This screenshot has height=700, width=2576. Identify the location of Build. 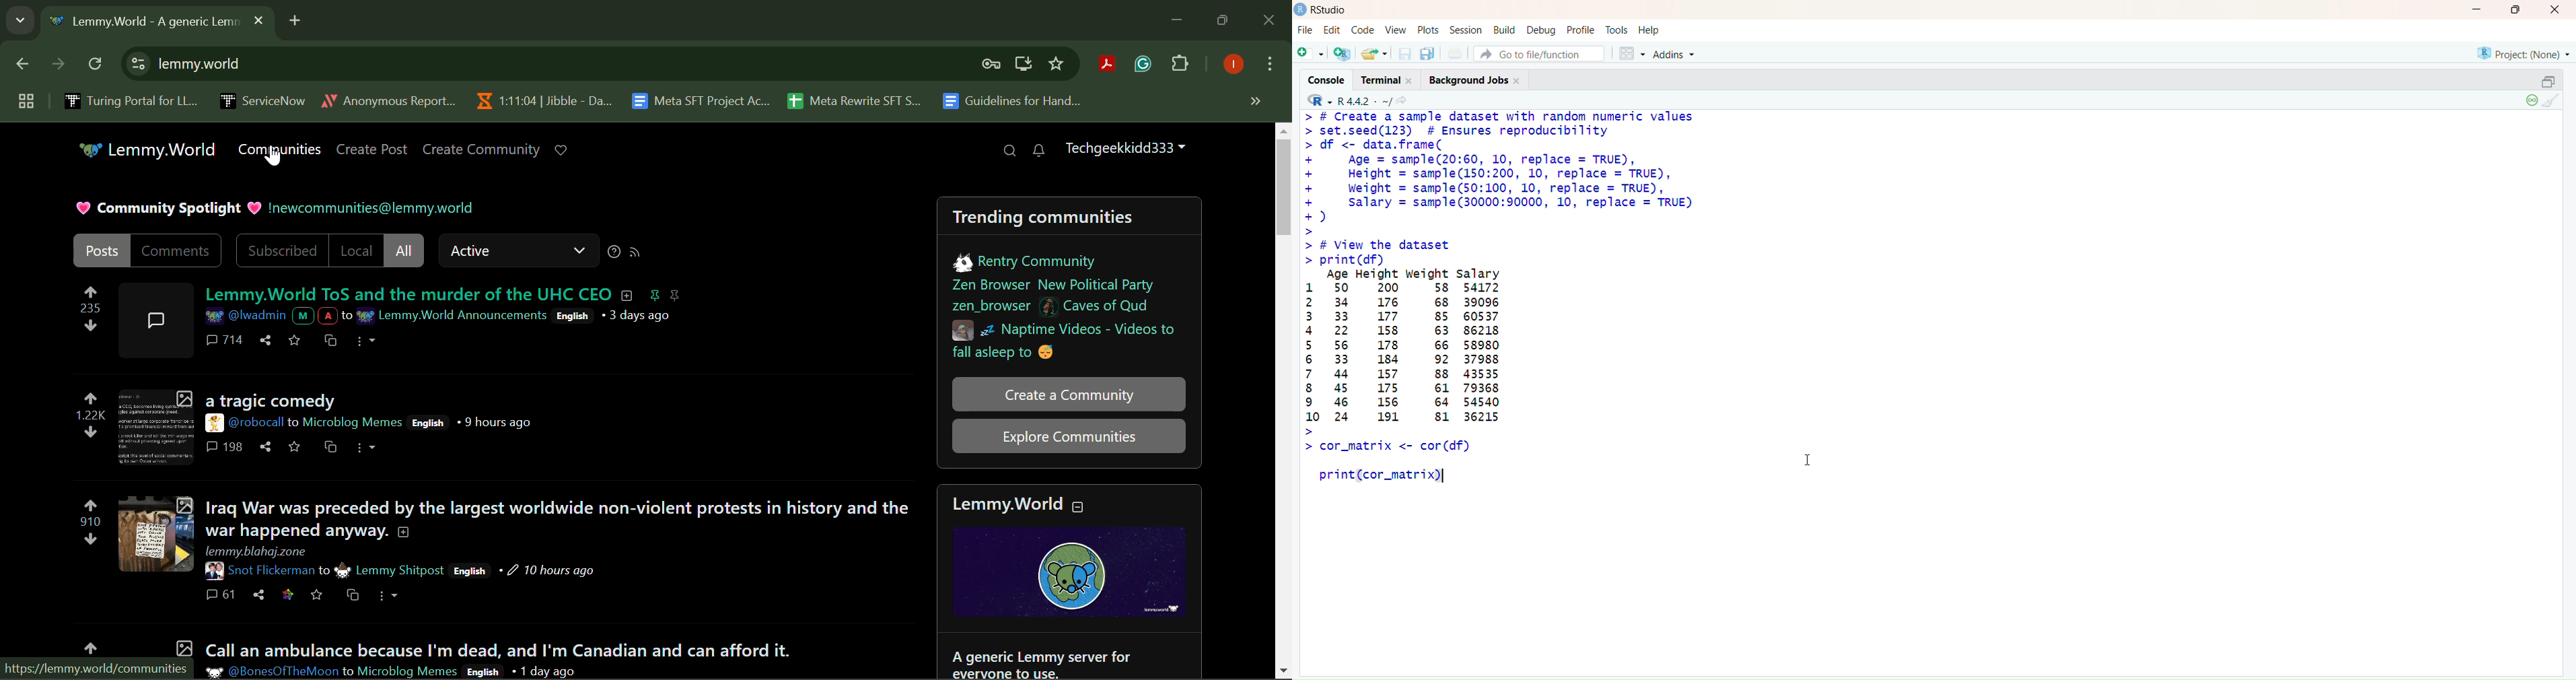
(1505, 29).